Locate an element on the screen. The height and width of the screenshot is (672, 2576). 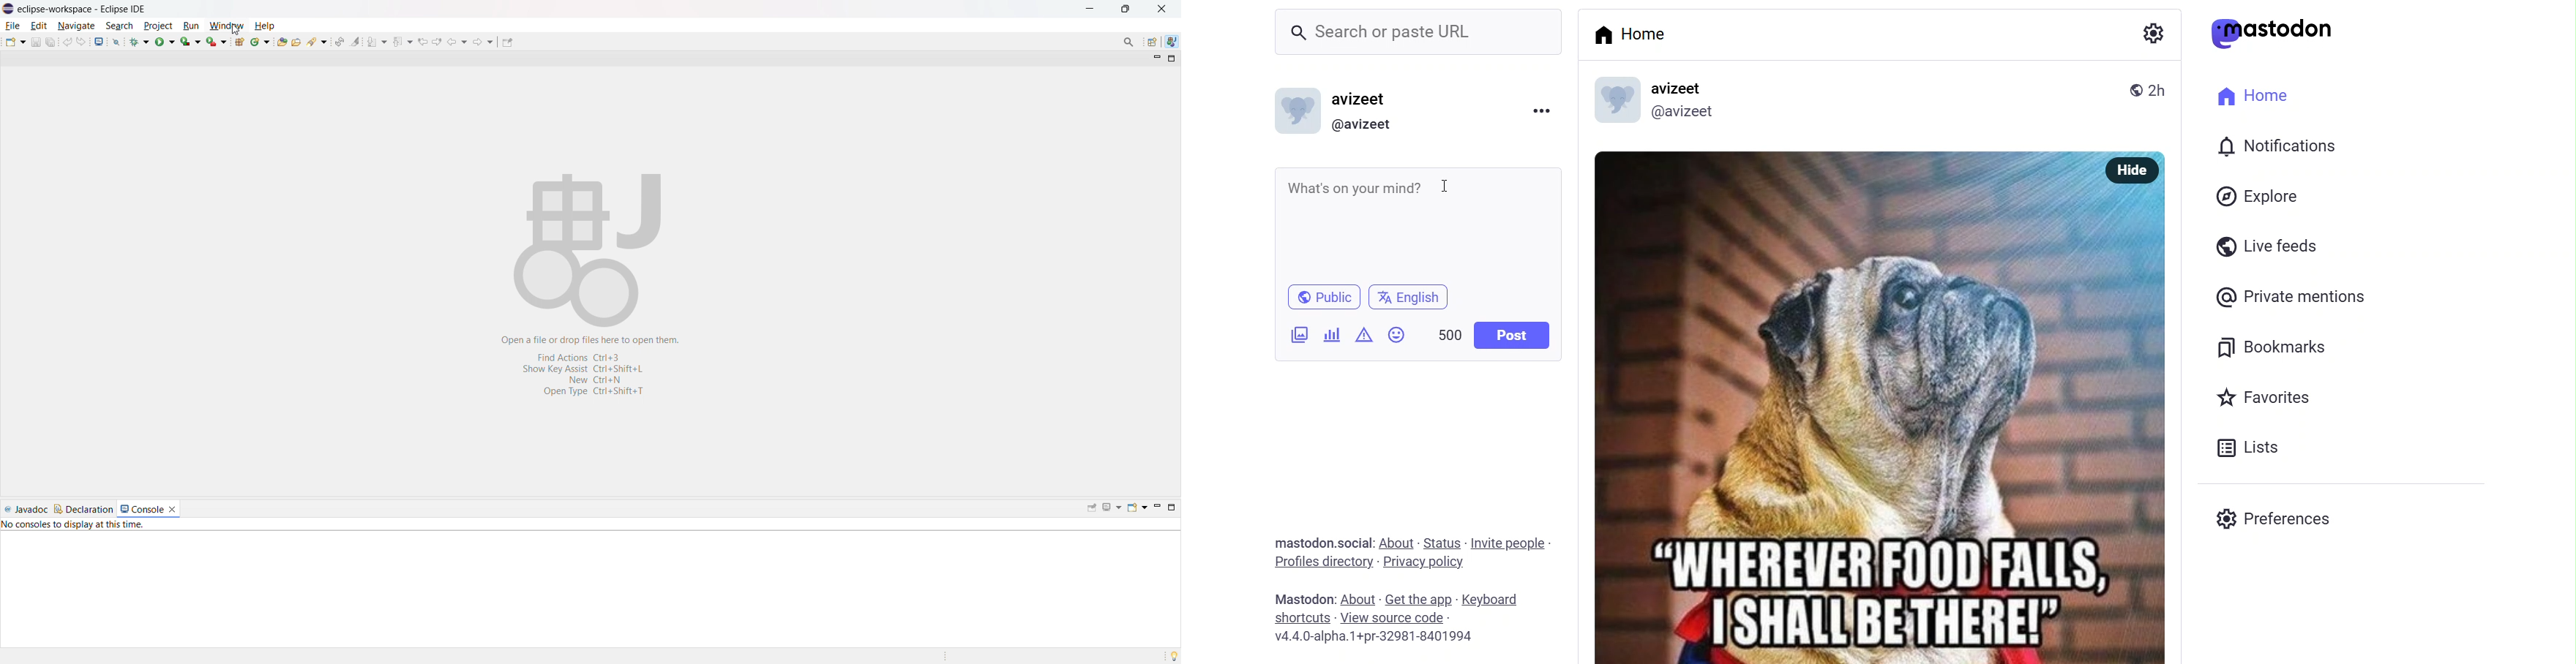
last modified is located at coordinates (2157, 91).